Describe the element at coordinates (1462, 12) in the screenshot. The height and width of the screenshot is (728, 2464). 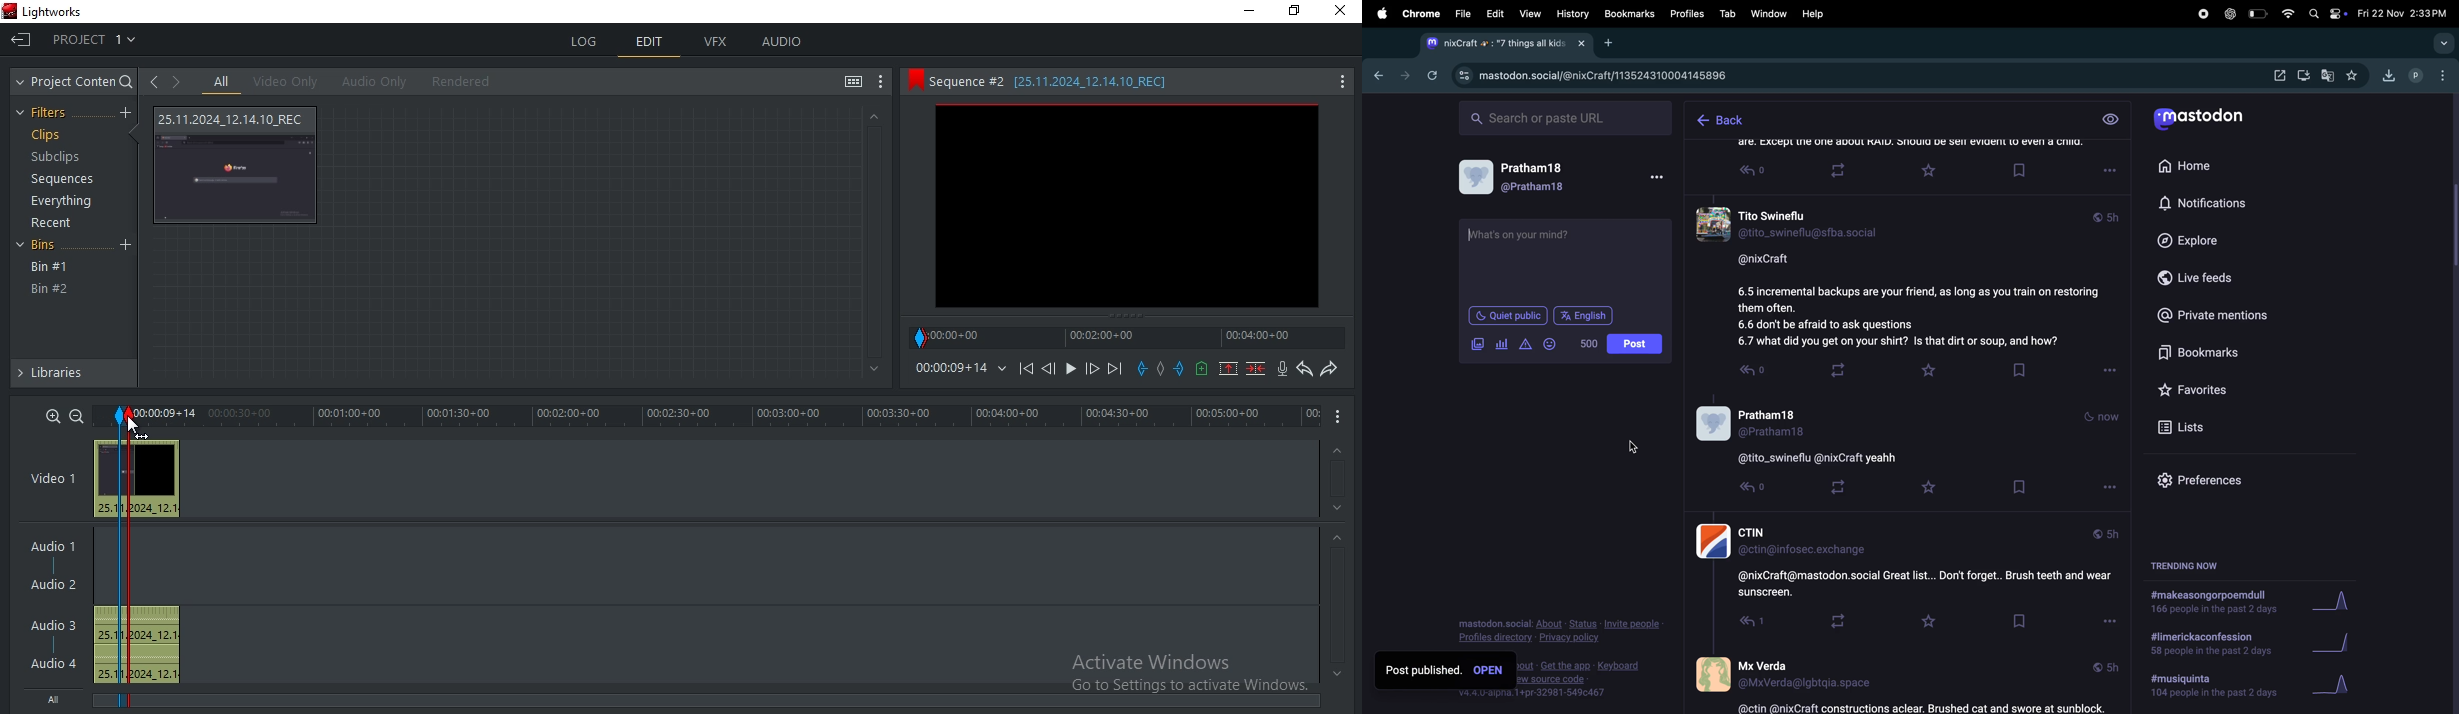
I see `files` at that location.